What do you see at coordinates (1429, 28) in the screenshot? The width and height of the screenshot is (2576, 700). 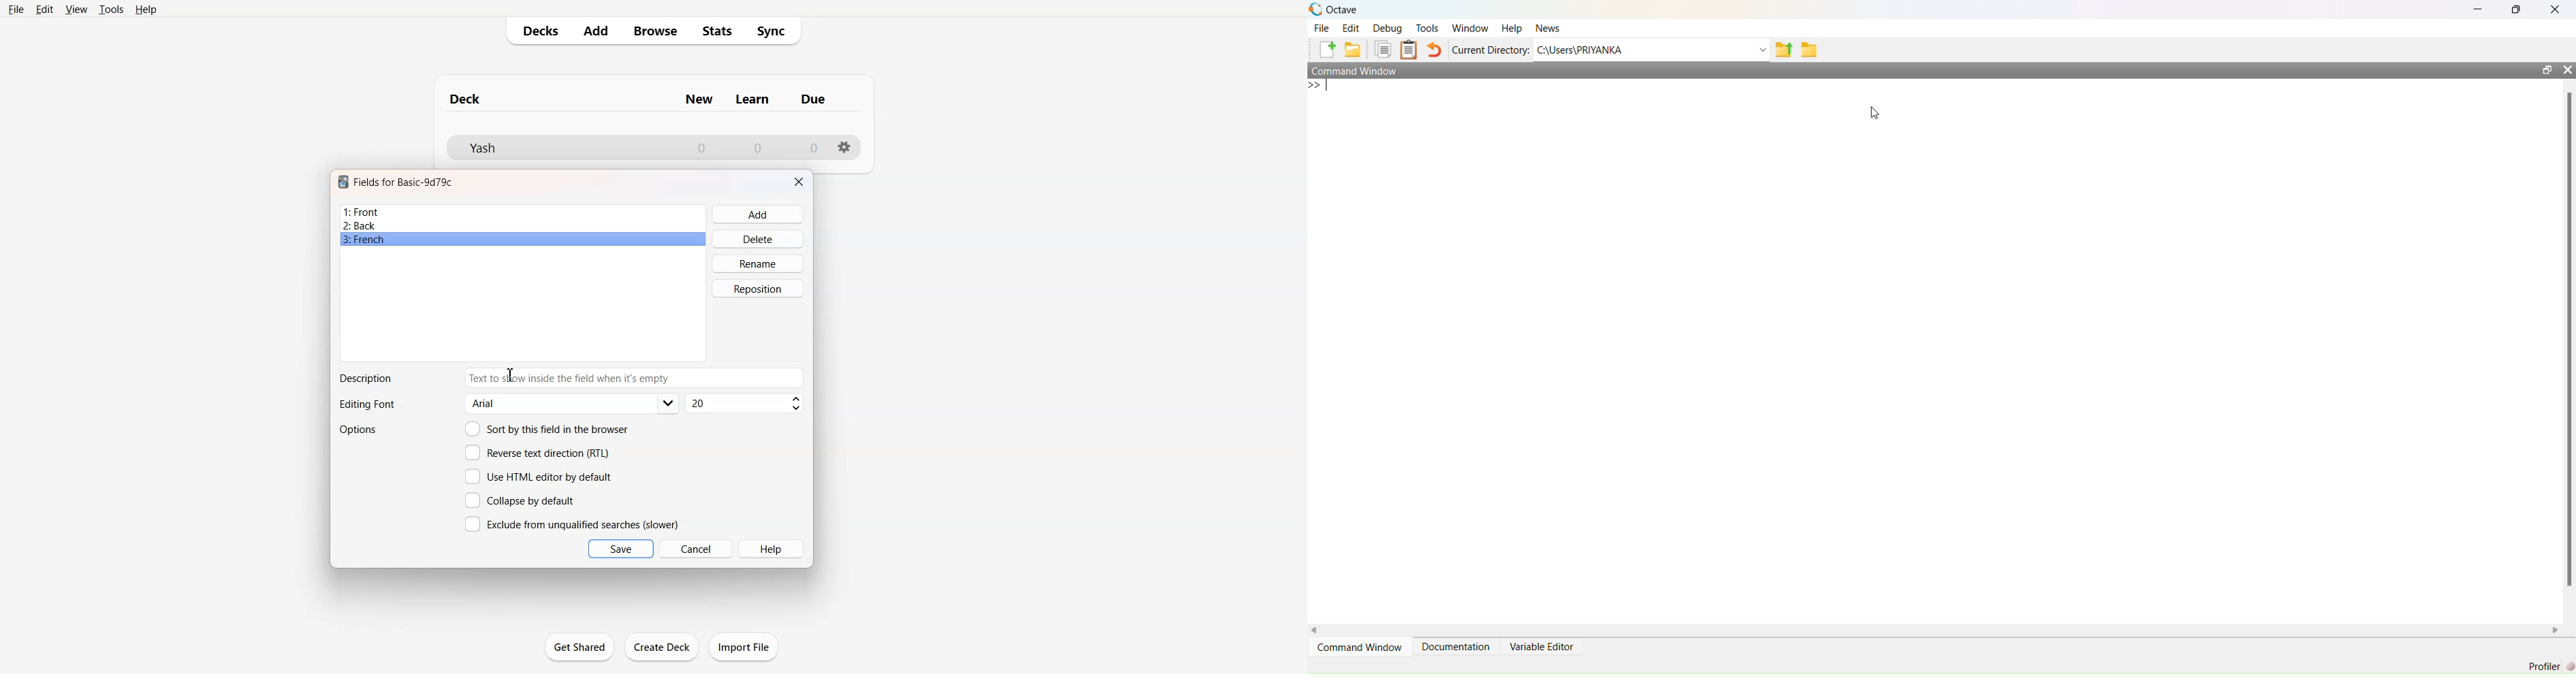 I see `tools` at bounding box center [1429, 28].